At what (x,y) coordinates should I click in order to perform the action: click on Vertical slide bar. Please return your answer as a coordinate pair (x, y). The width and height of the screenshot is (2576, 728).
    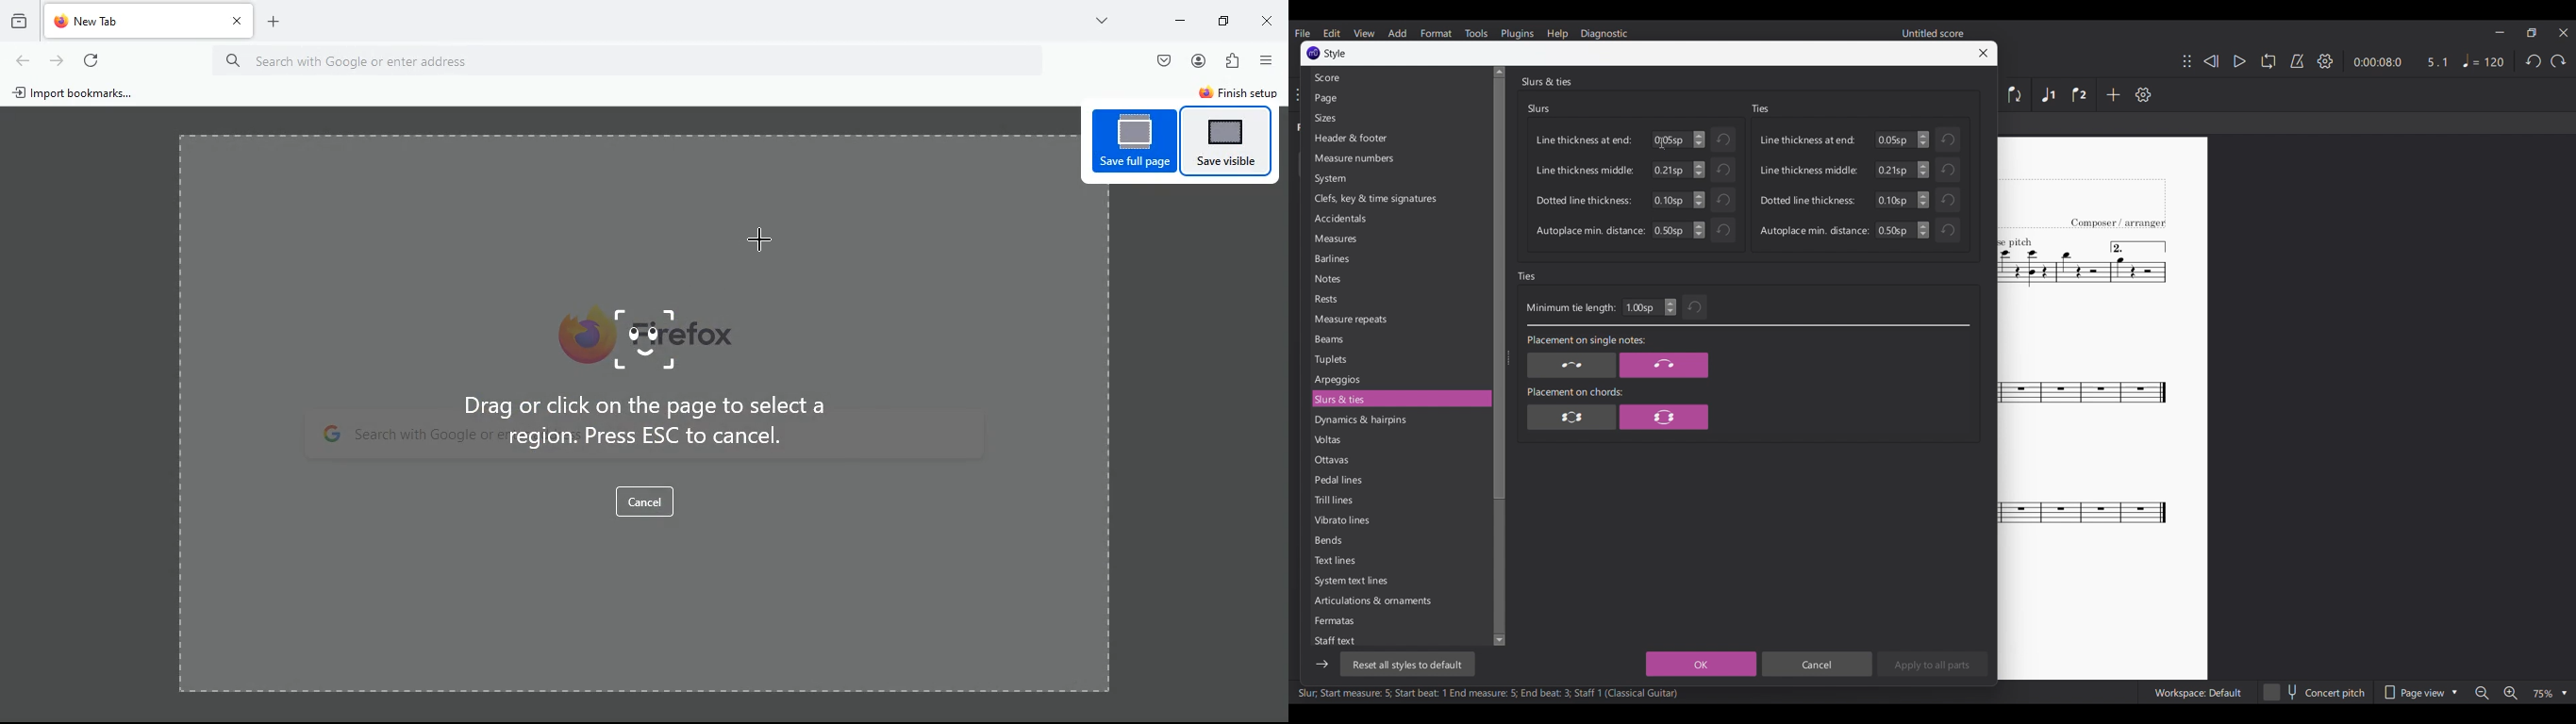
    Looking at the image, I should click on (1496, 356).